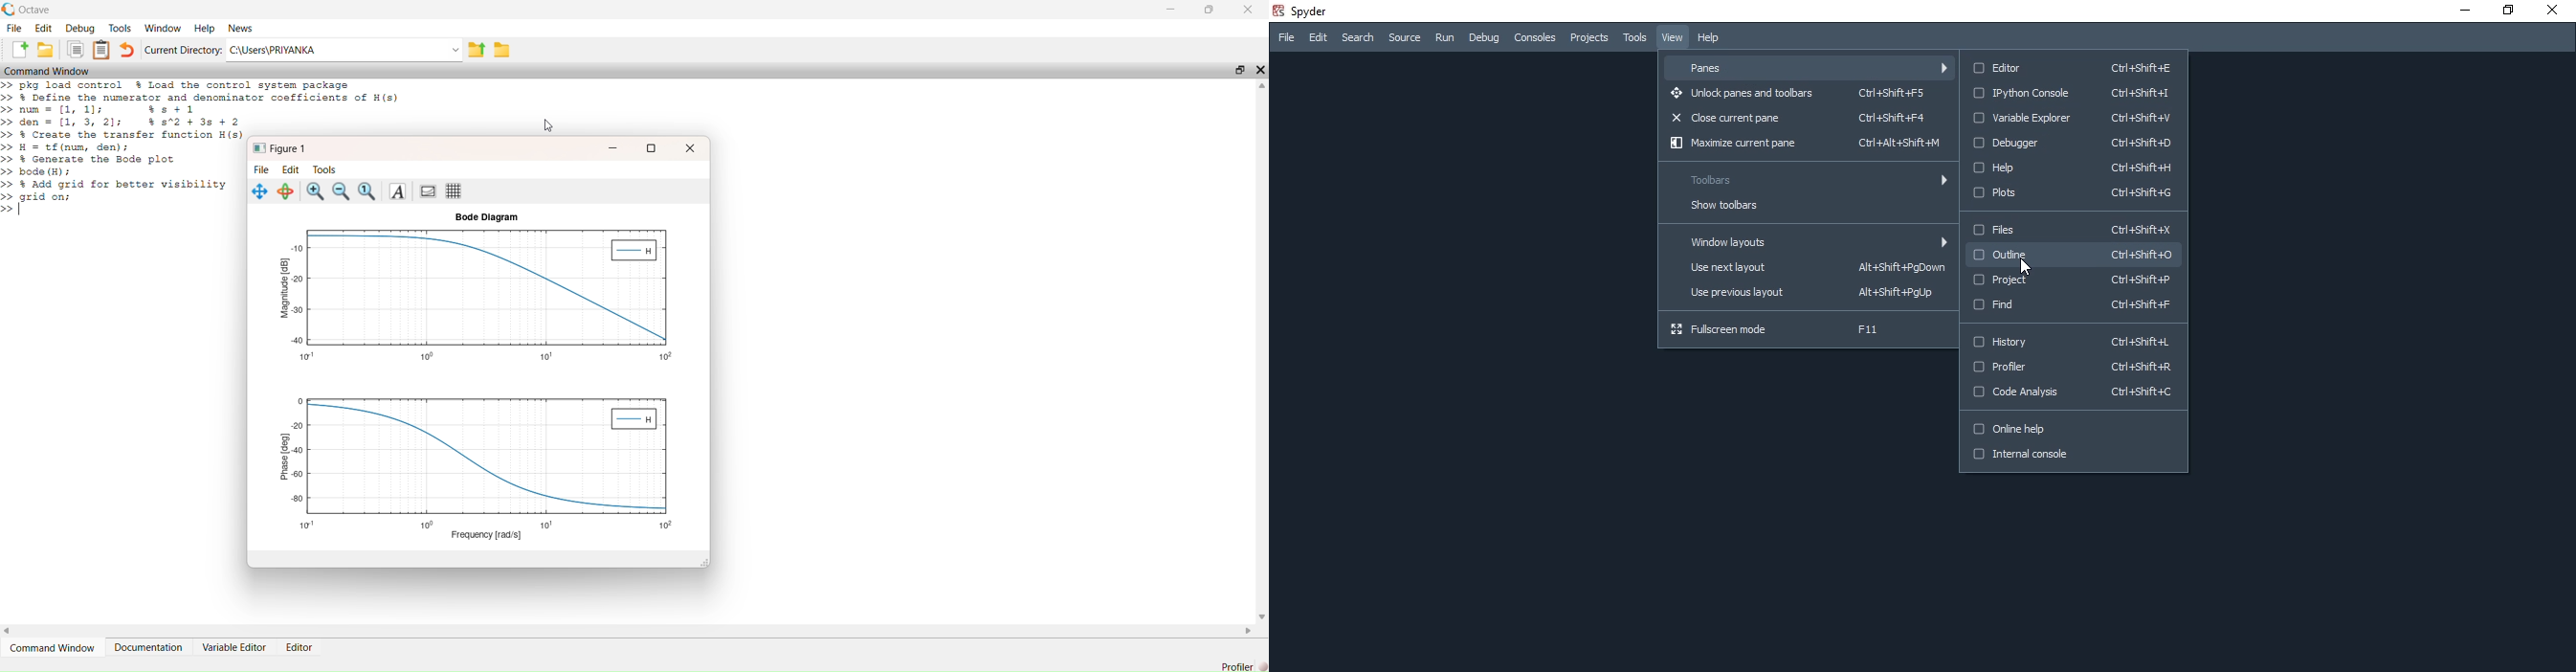  I want to click on Debug, so click(80, 28).